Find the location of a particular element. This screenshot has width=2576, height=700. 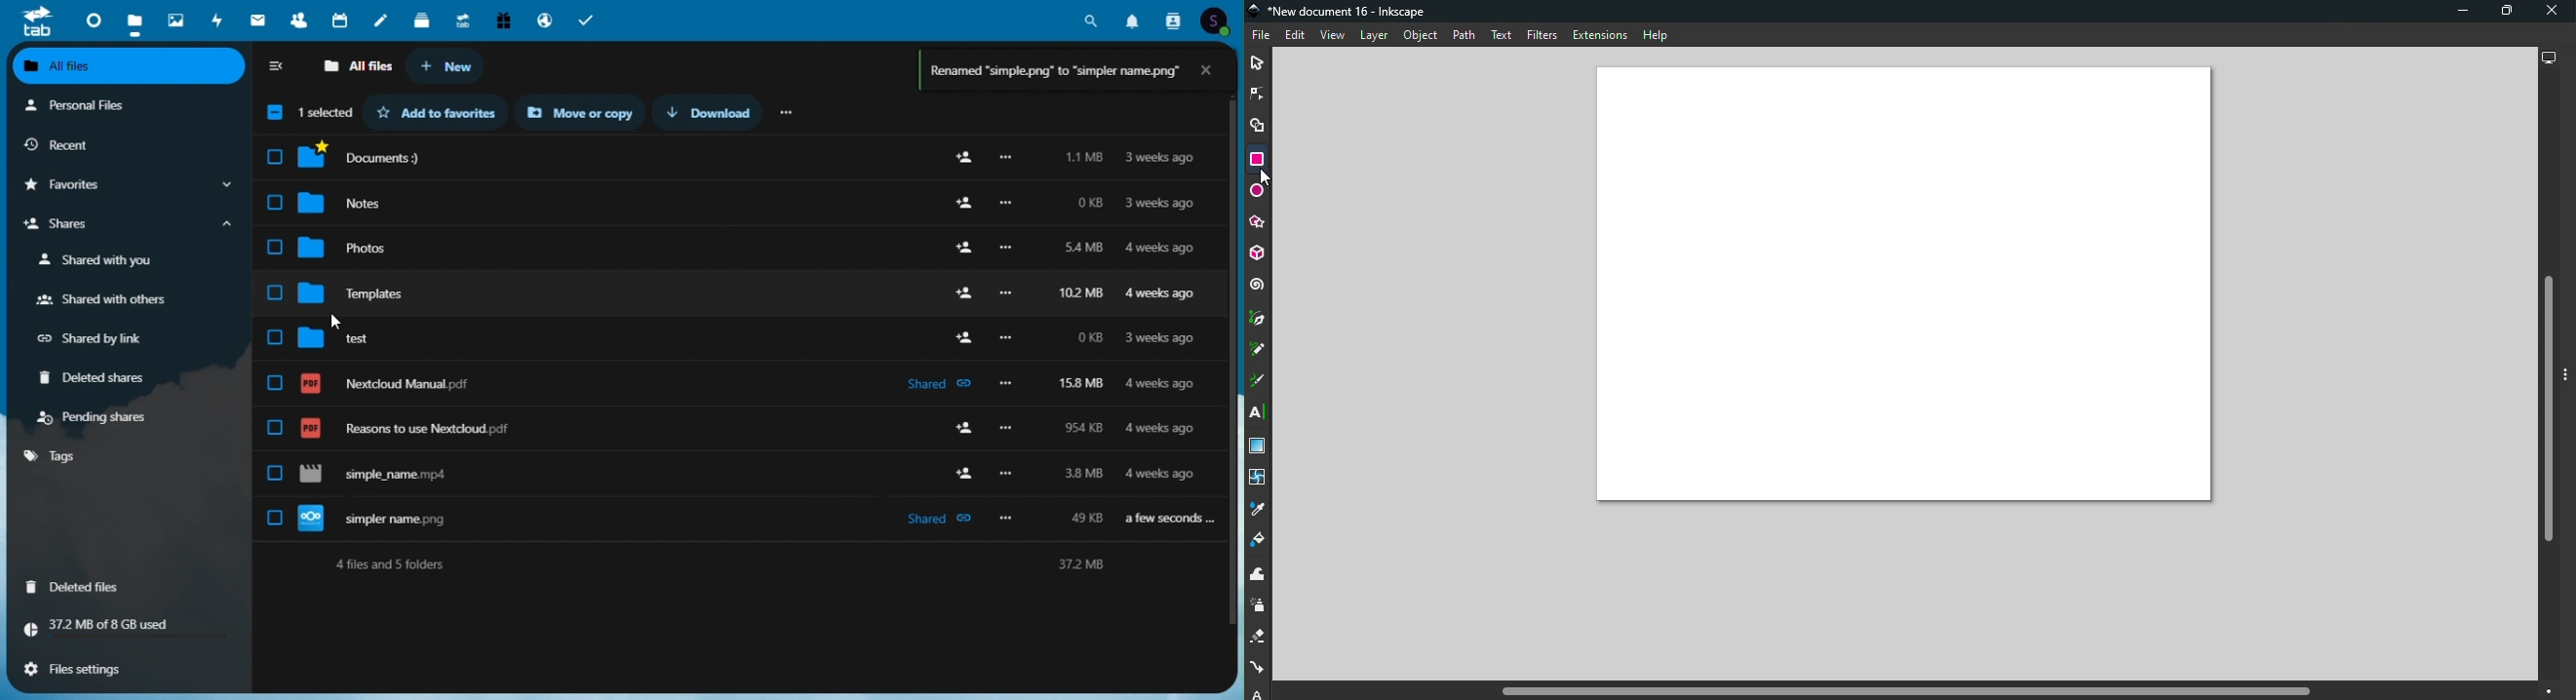

shared by link is located at coordinates (99, 339).